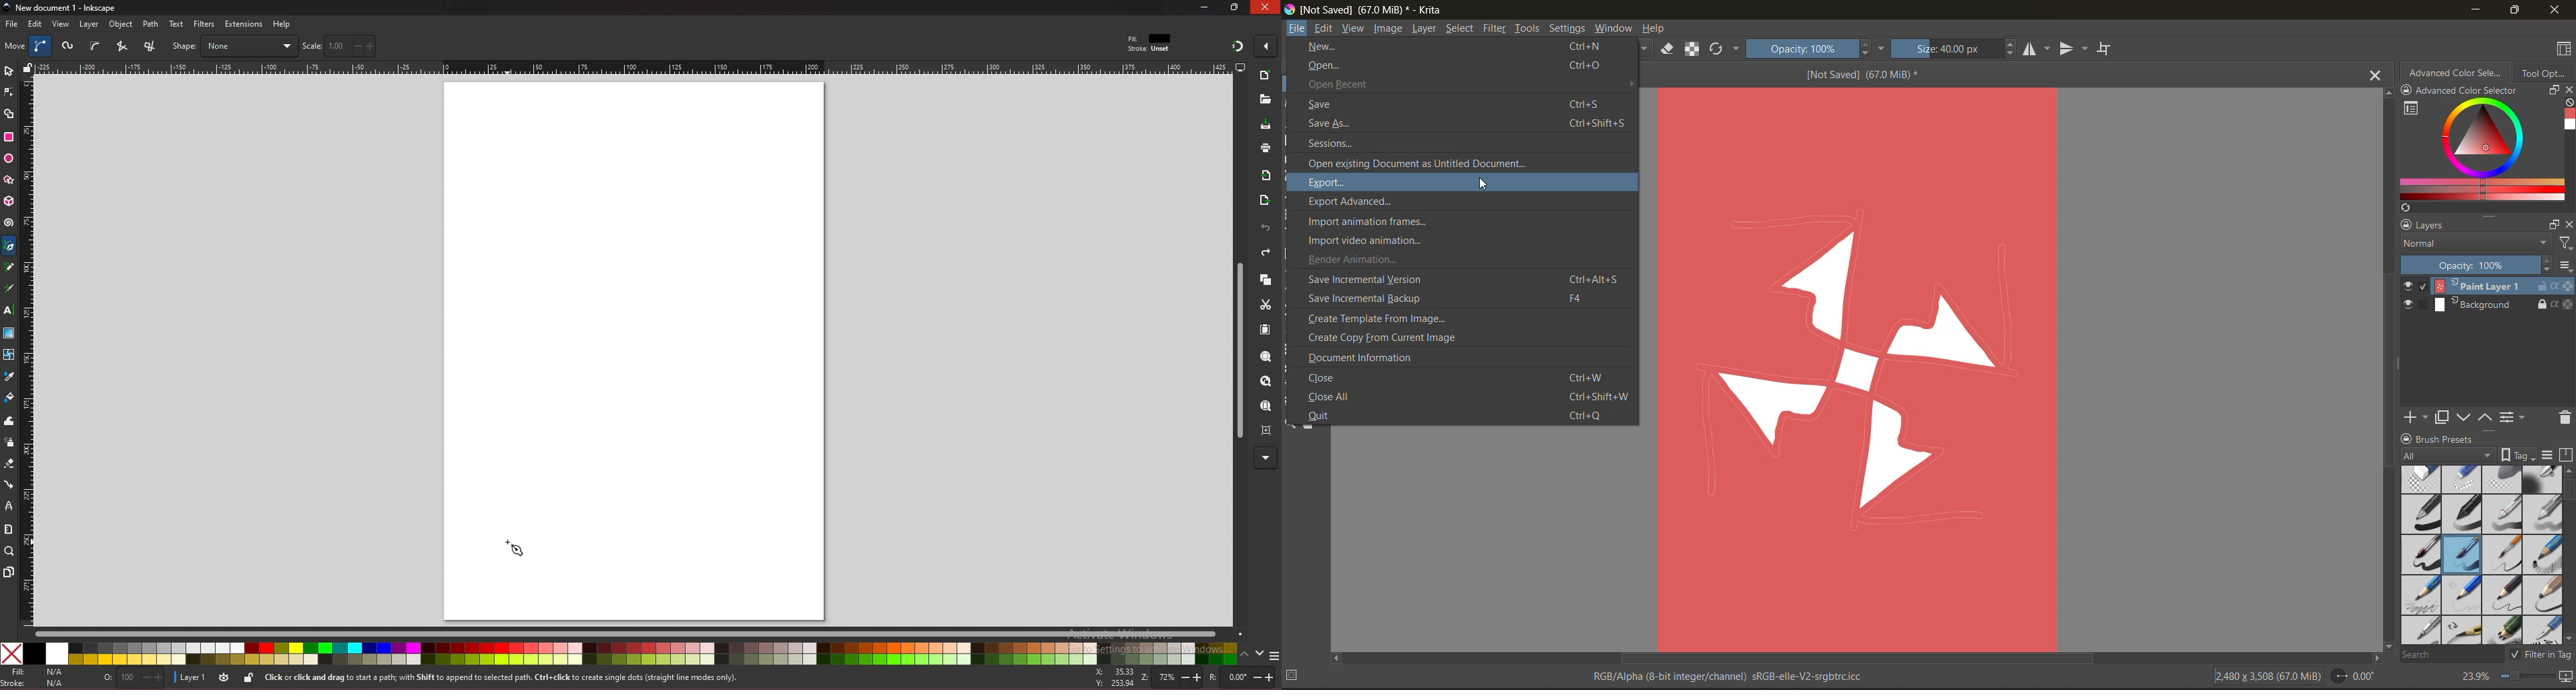 The height and width of the screenshot is (700, 2576). Describe the element at coordinates (634, 350) in the screenshot. I see `page` at that location.